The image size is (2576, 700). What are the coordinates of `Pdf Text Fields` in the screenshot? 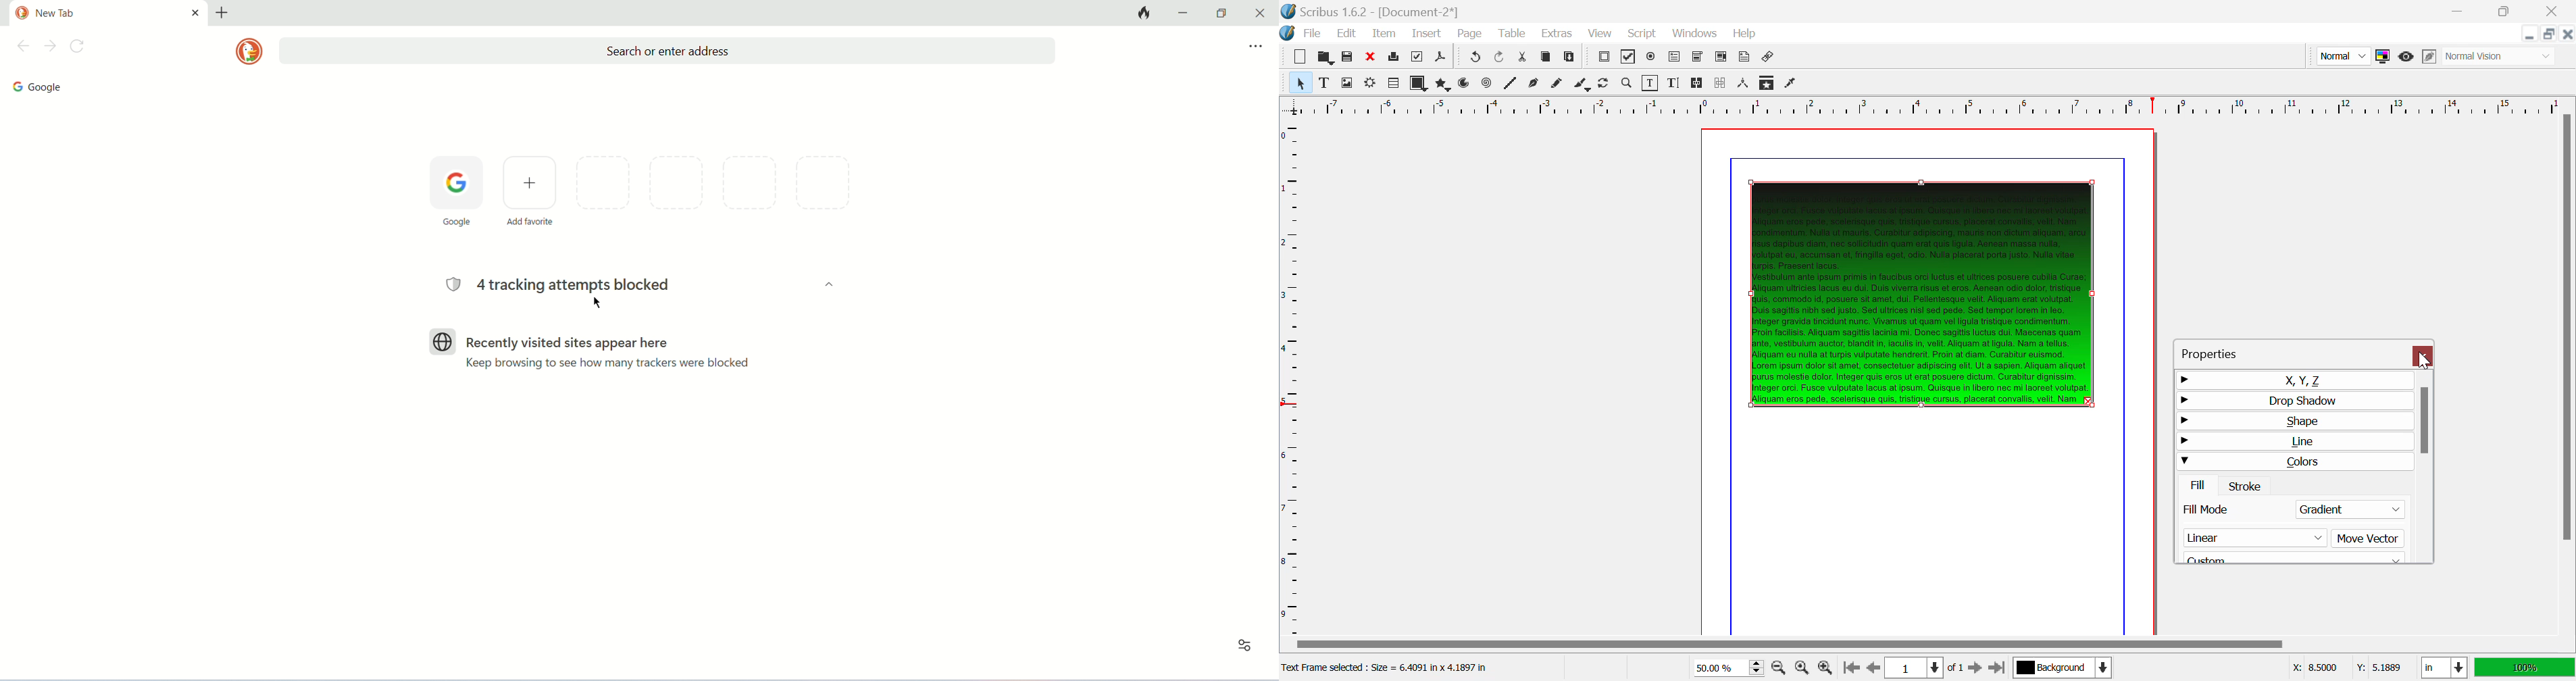 It's located at (1675, 57).